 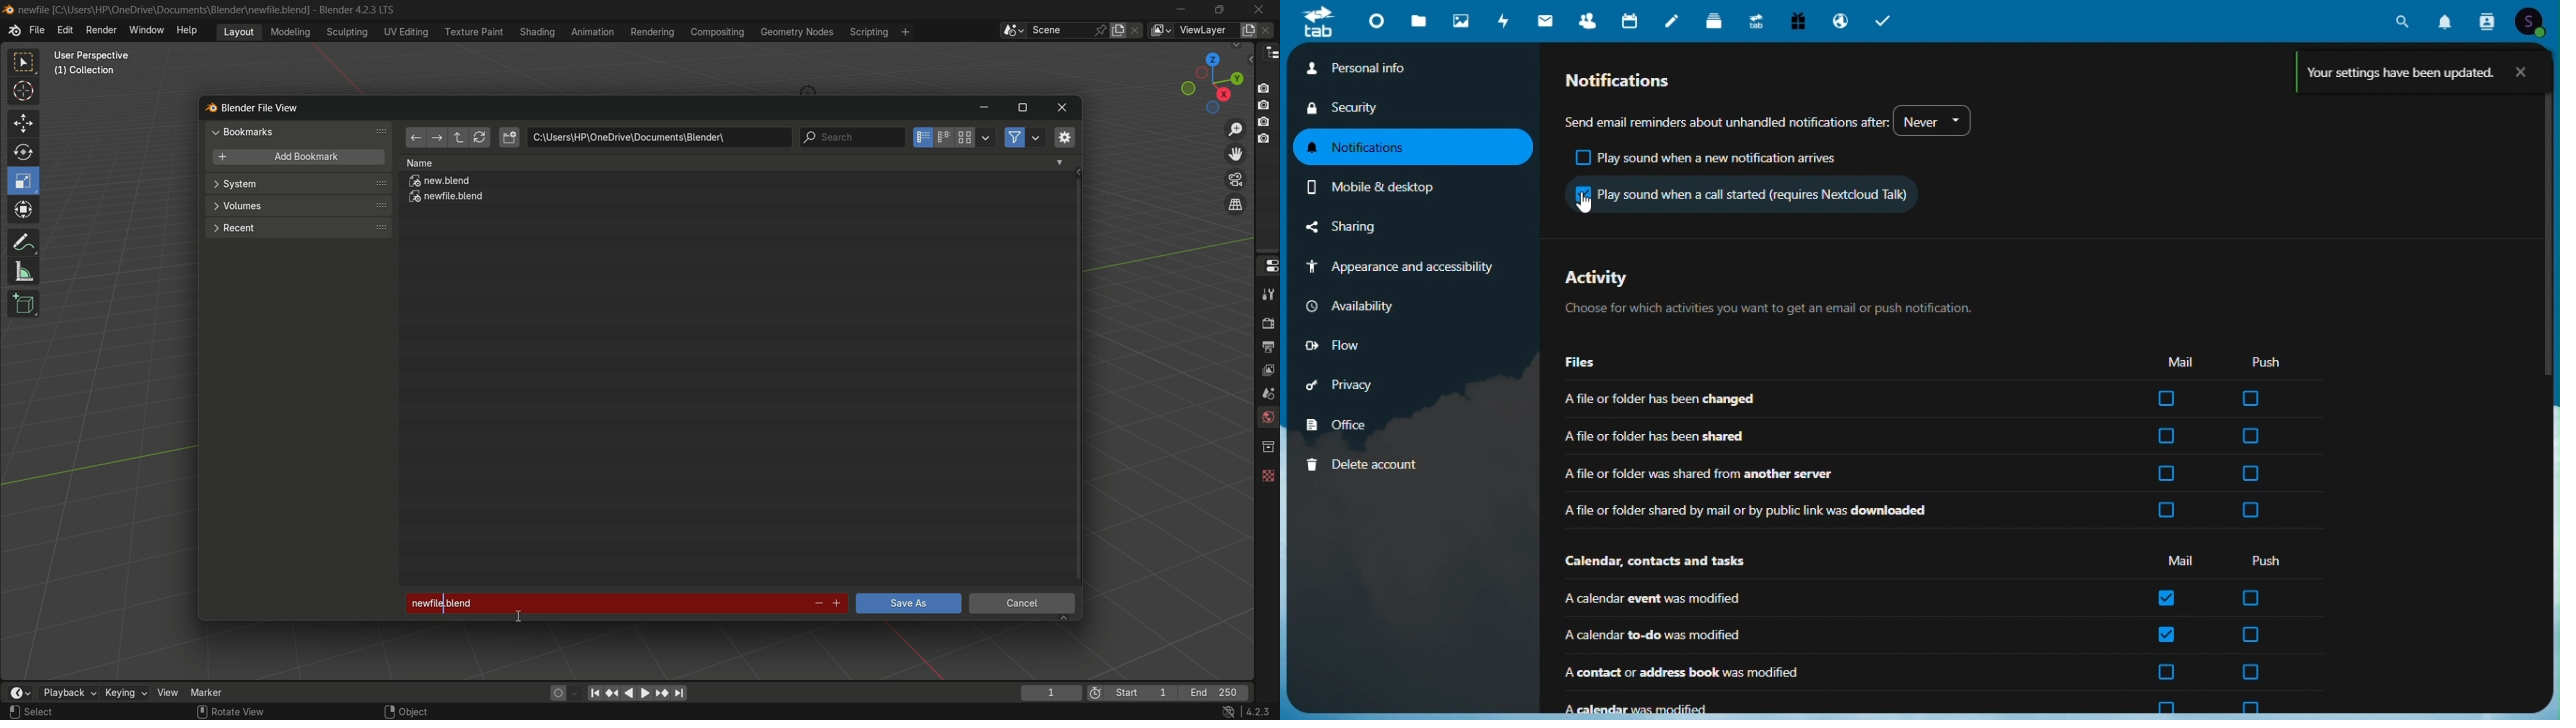 What do you see at coordinates (1813, 400) in the screenshot?
I see `A file or folder has been changed ` at bounding box center [1813, 400].